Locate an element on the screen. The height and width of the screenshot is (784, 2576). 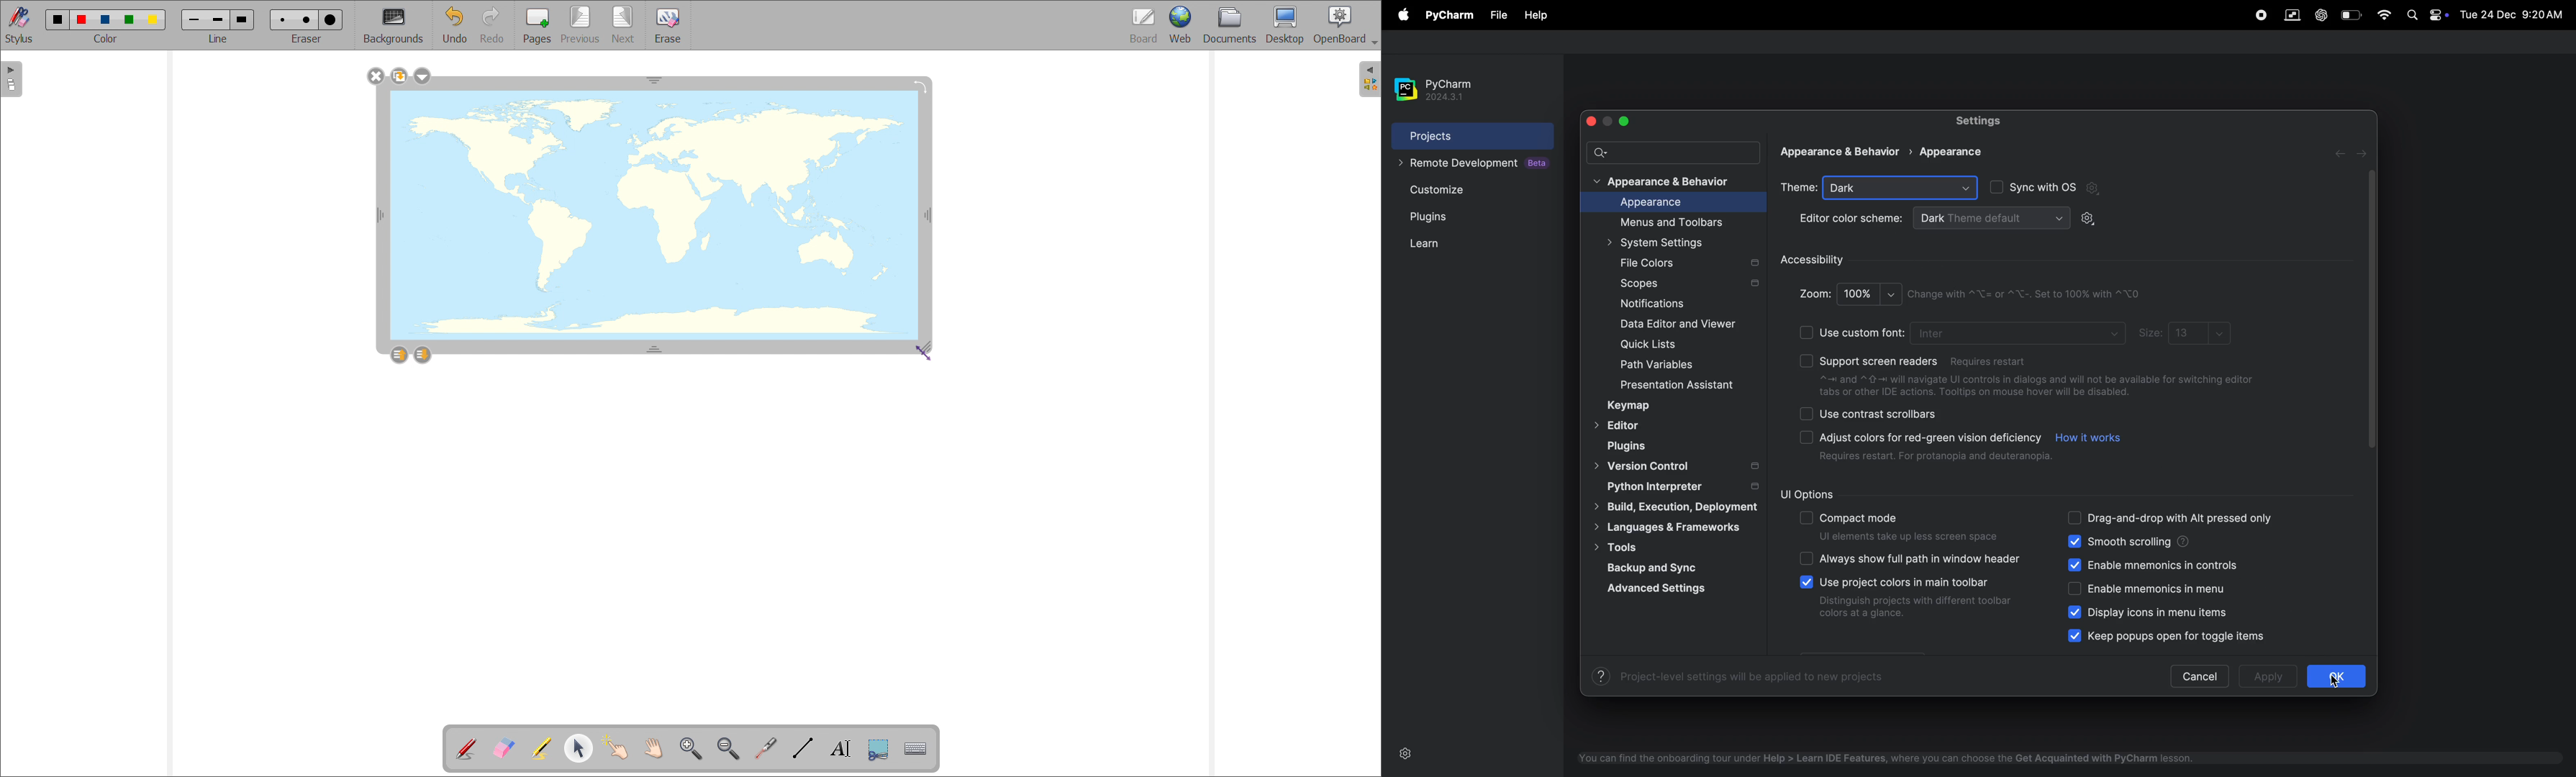
file colors is located at coordinates (1687, 264).